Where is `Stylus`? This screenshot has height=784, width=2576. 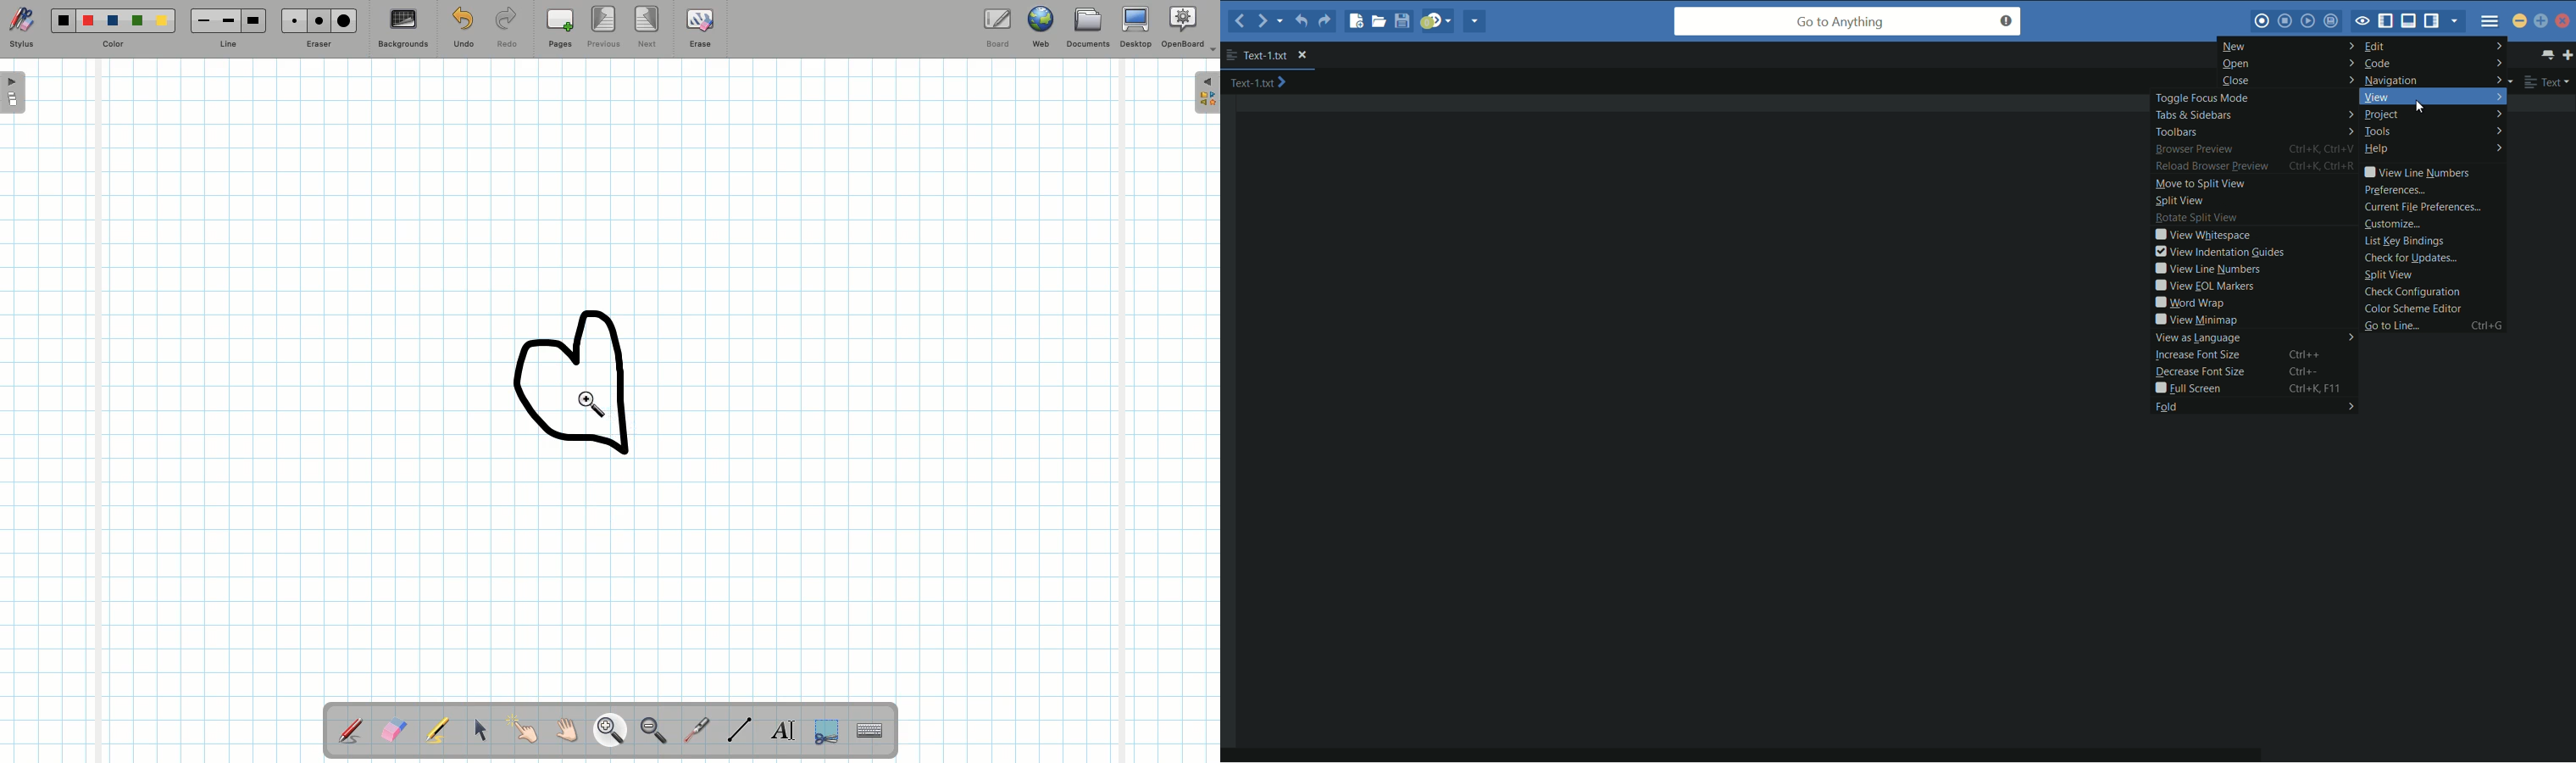 Stylus is located at coordinates (350, 730).